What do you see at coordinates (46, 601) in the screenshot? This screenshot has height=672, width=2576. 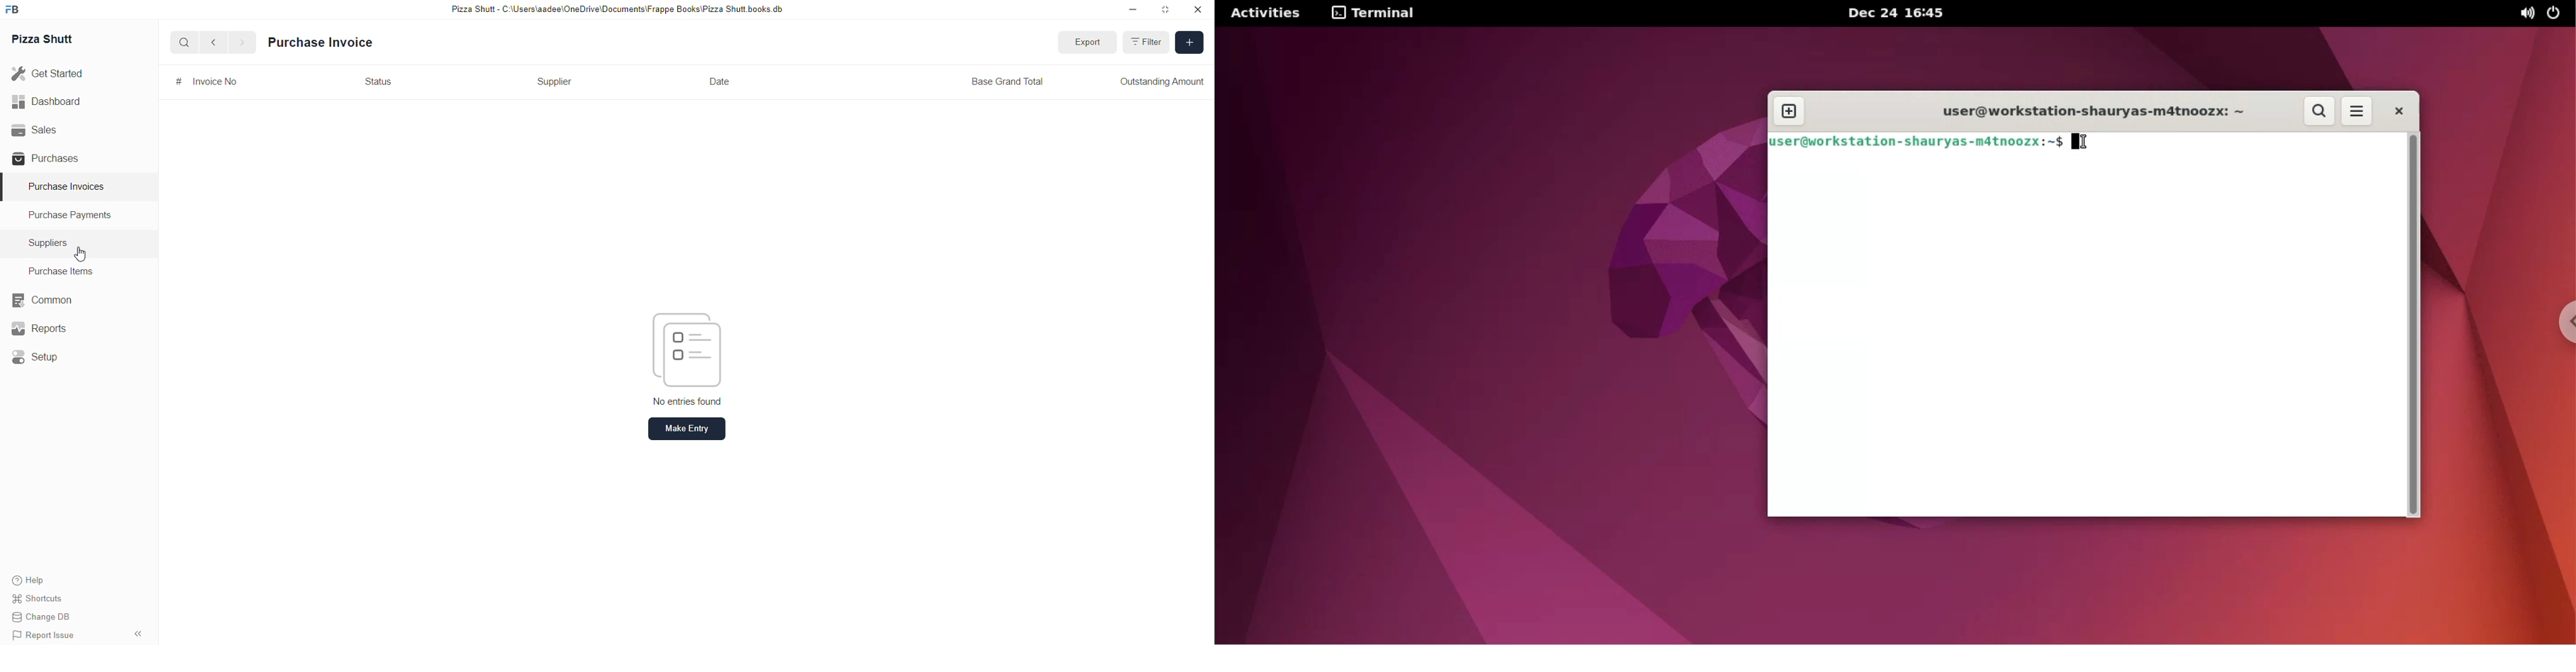 I see `Shortcuts.` at bounding box center [46, 601].